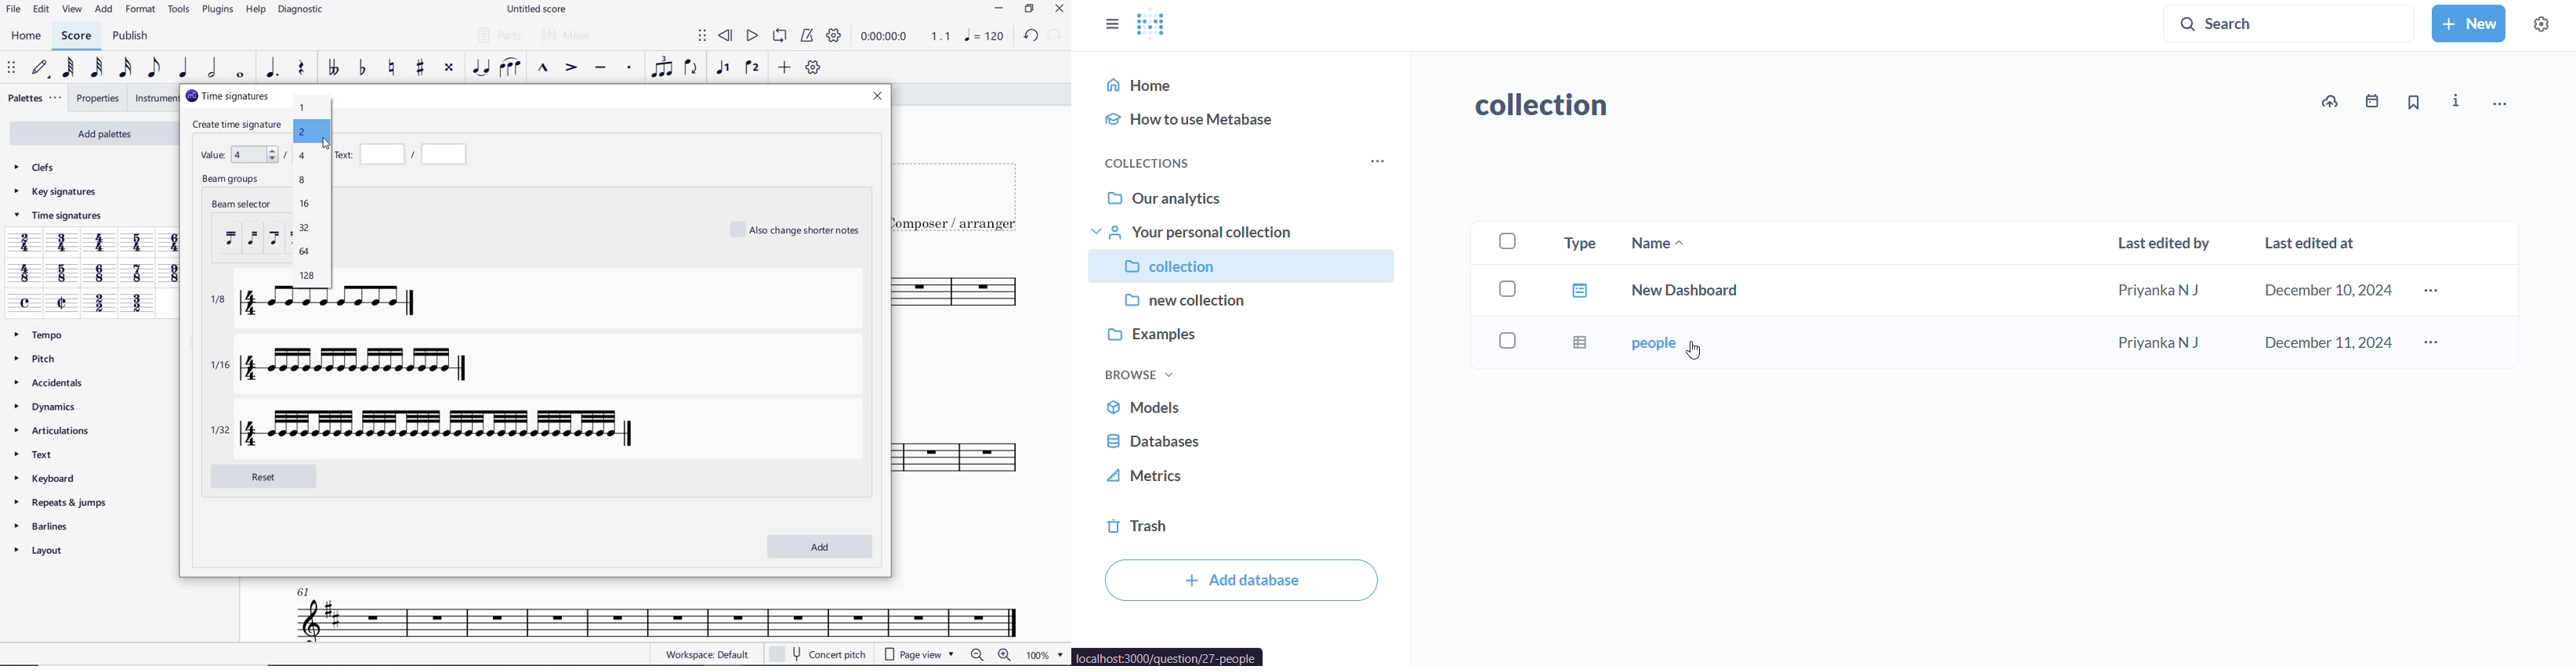 The image size is (2576, 672). Describe the element at coordinates (36, 169) in the screenshot. I see `CLEFS` at that location.